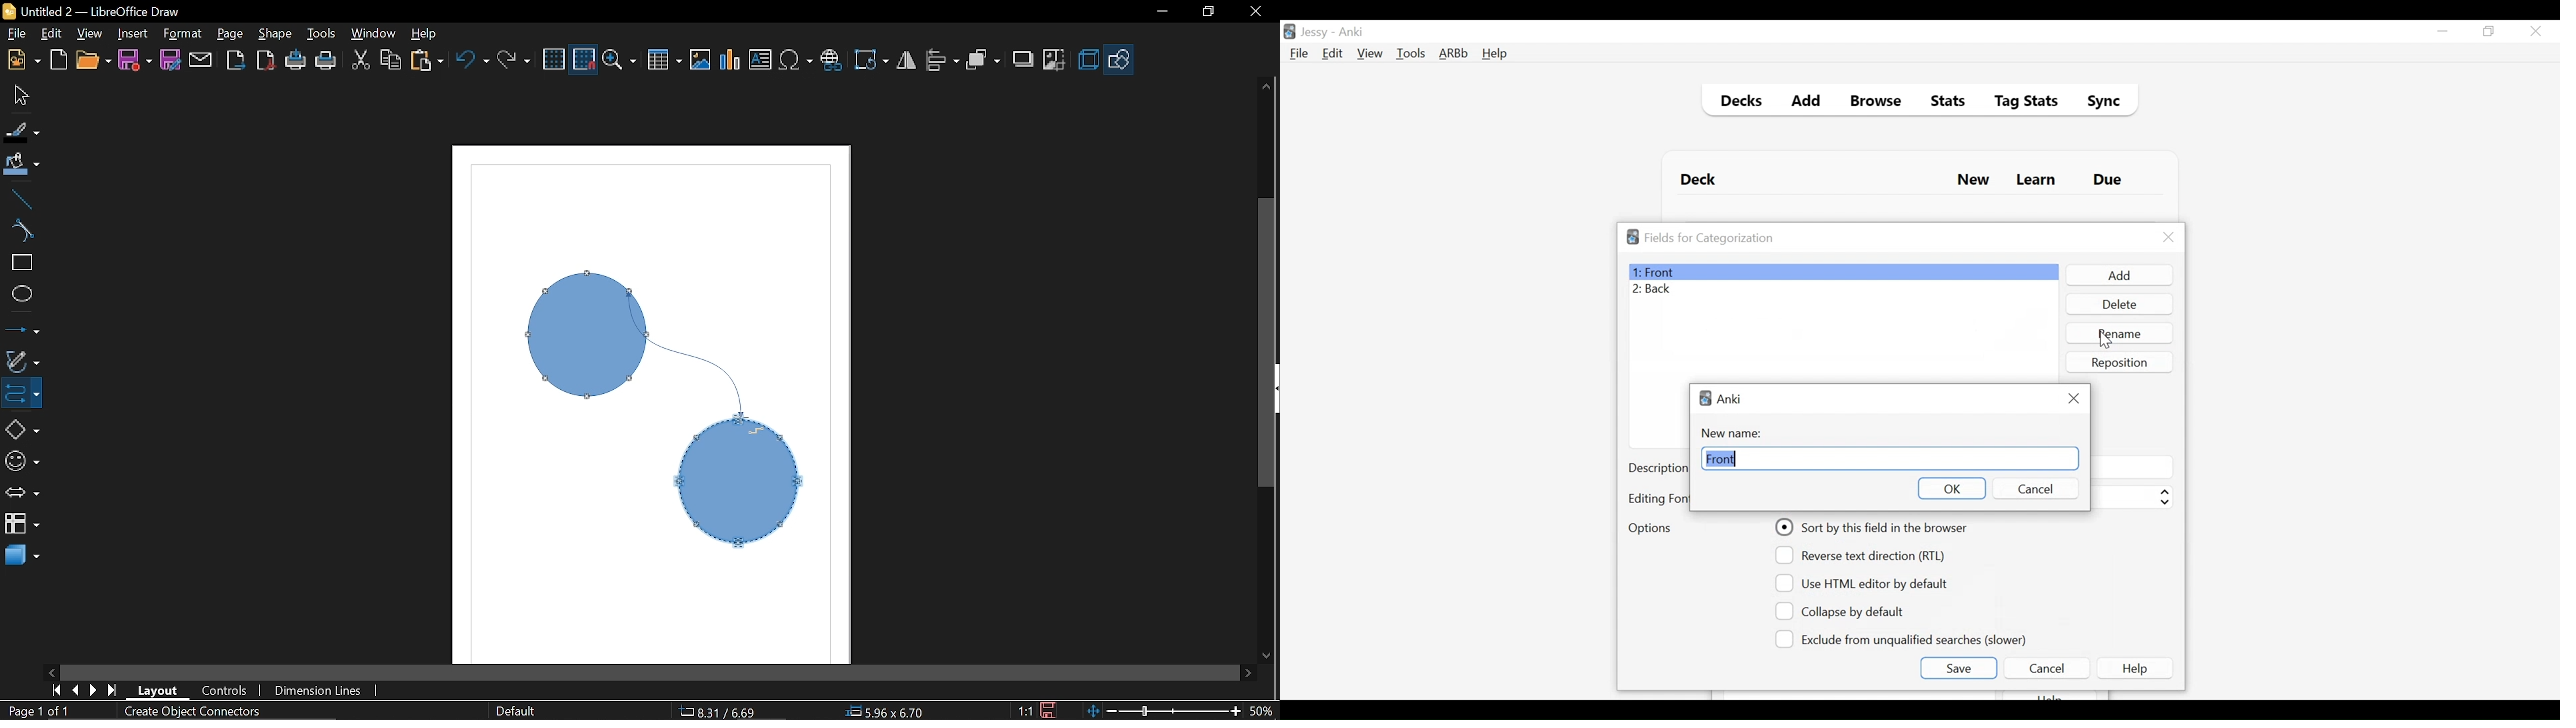  I want to click on Front, so click(1843, 272).